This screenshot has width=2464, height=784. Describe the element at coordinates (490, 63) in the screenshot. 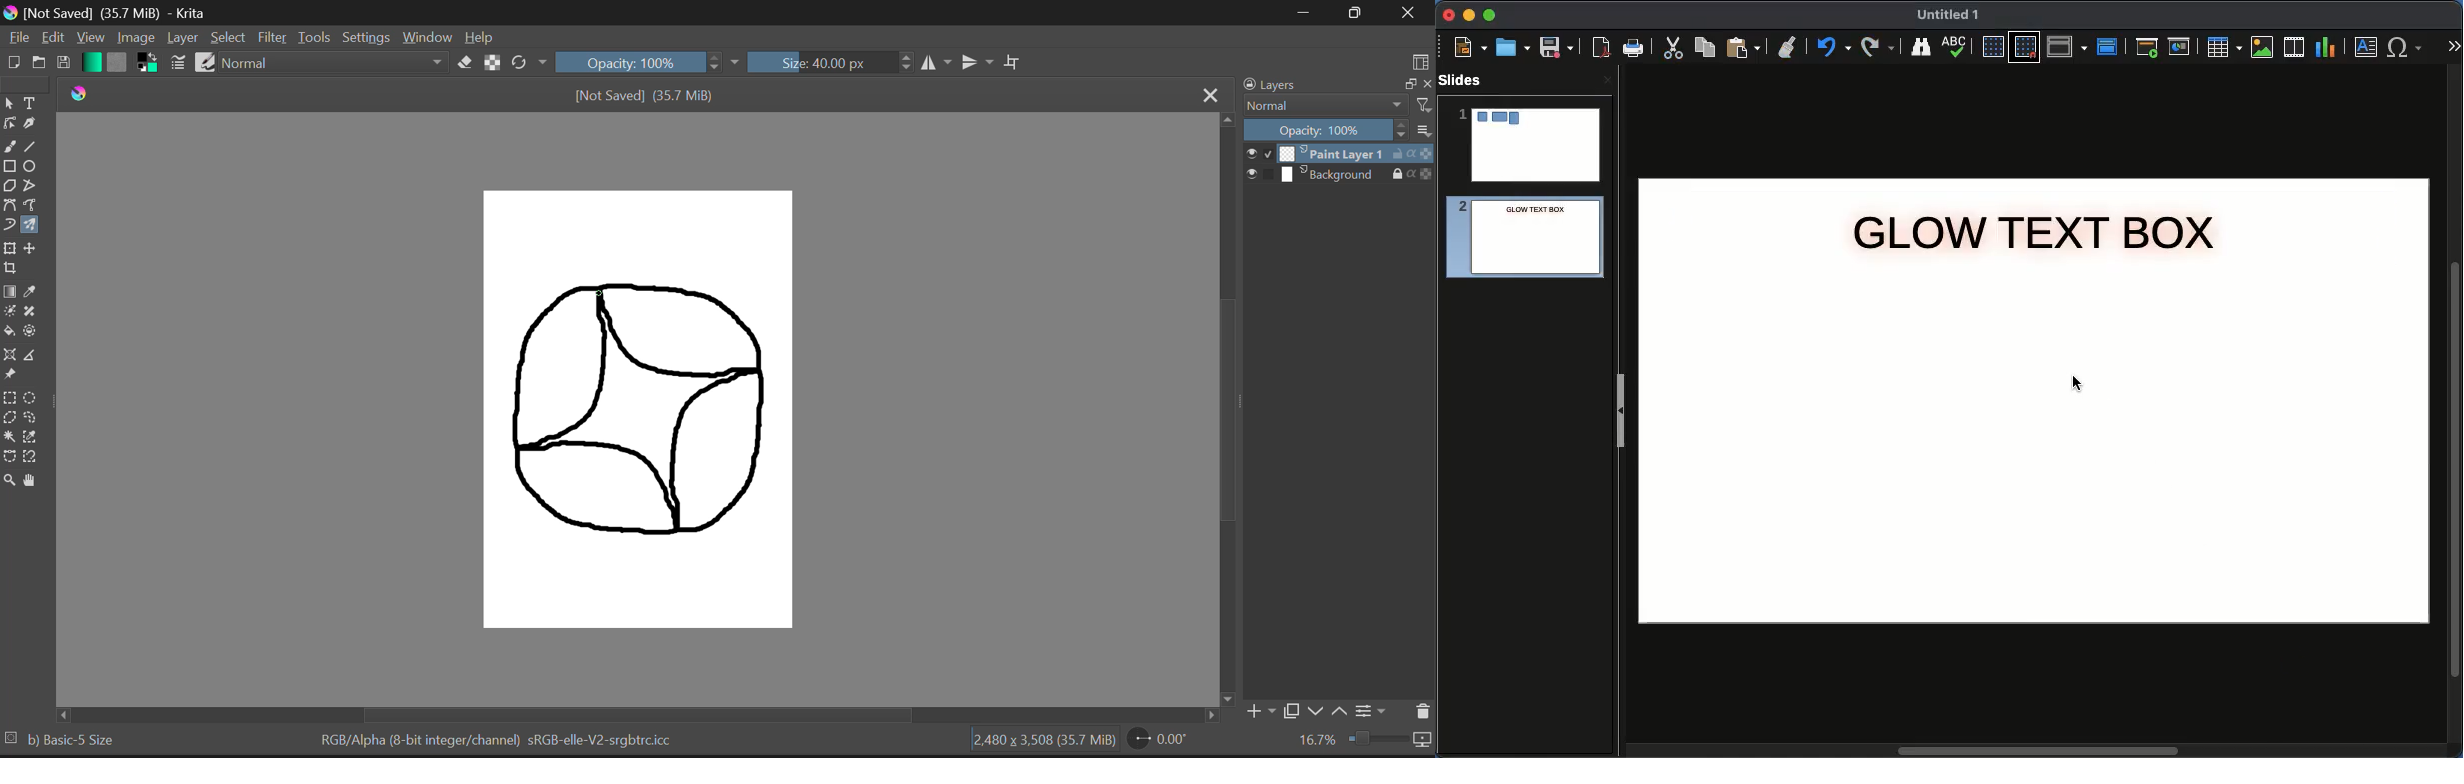

I see `Lock Al` at that location.